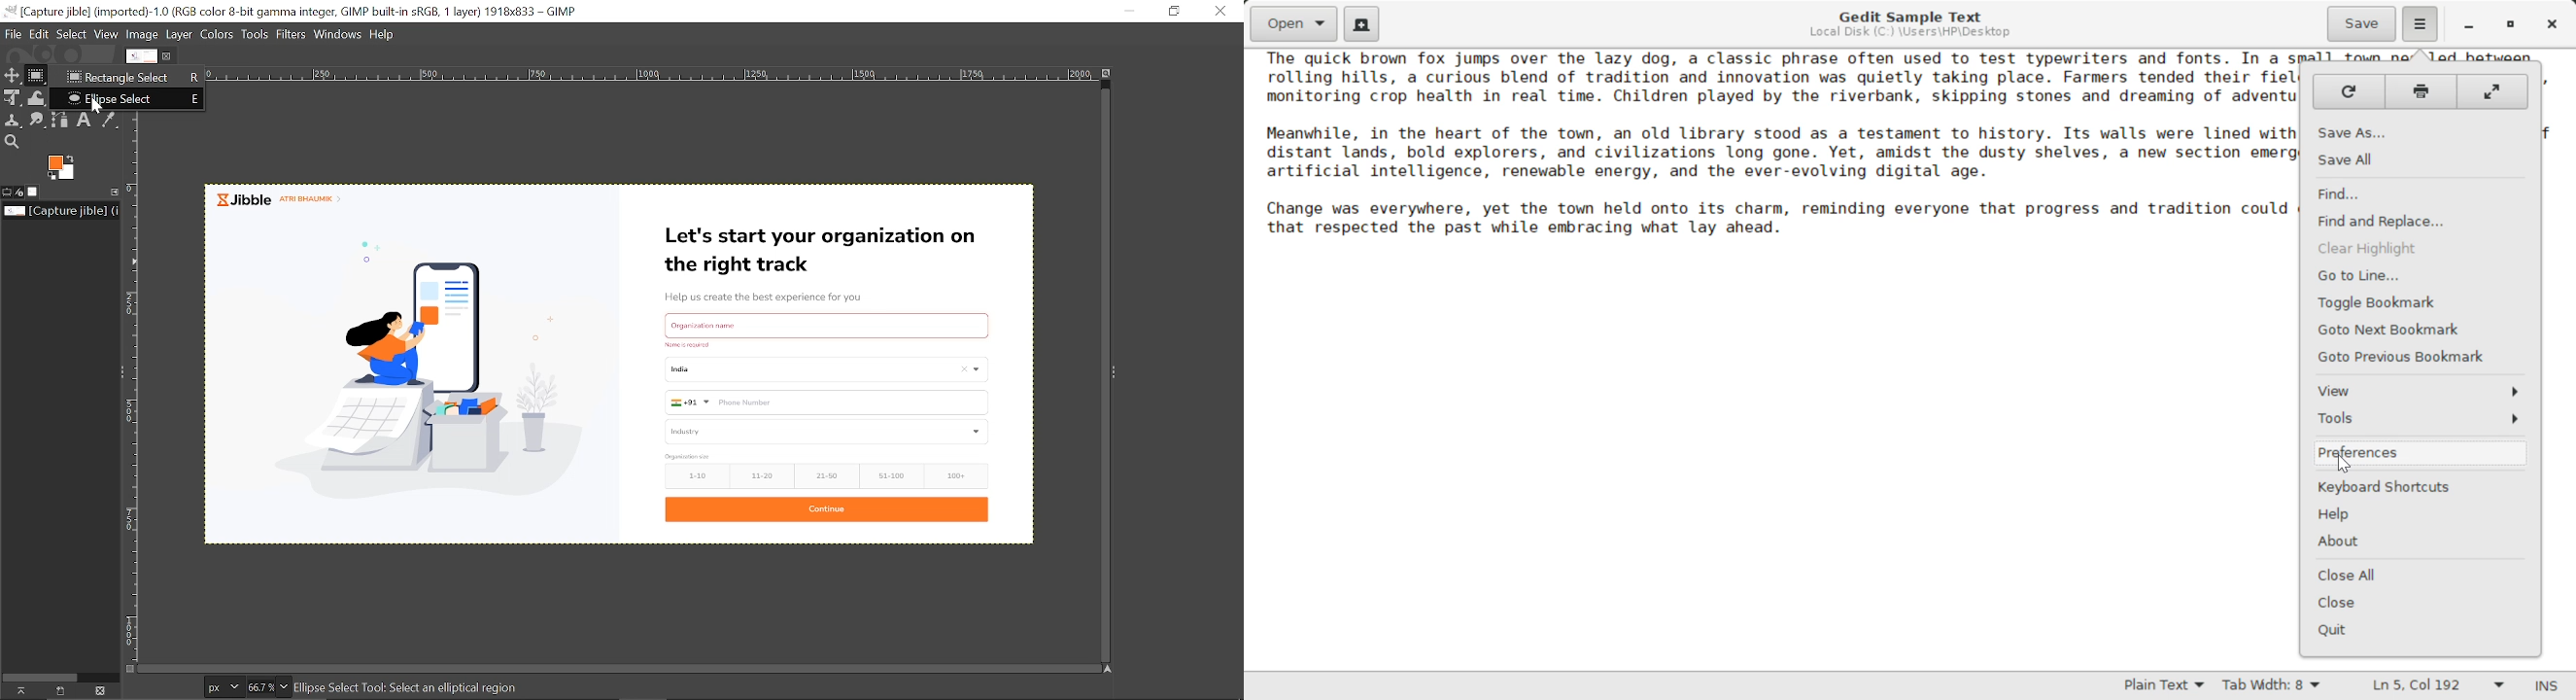  What do you see at coordinates (62, 121) in the screenshot?
I see `Paths tool` at bounding box center [62, 121].